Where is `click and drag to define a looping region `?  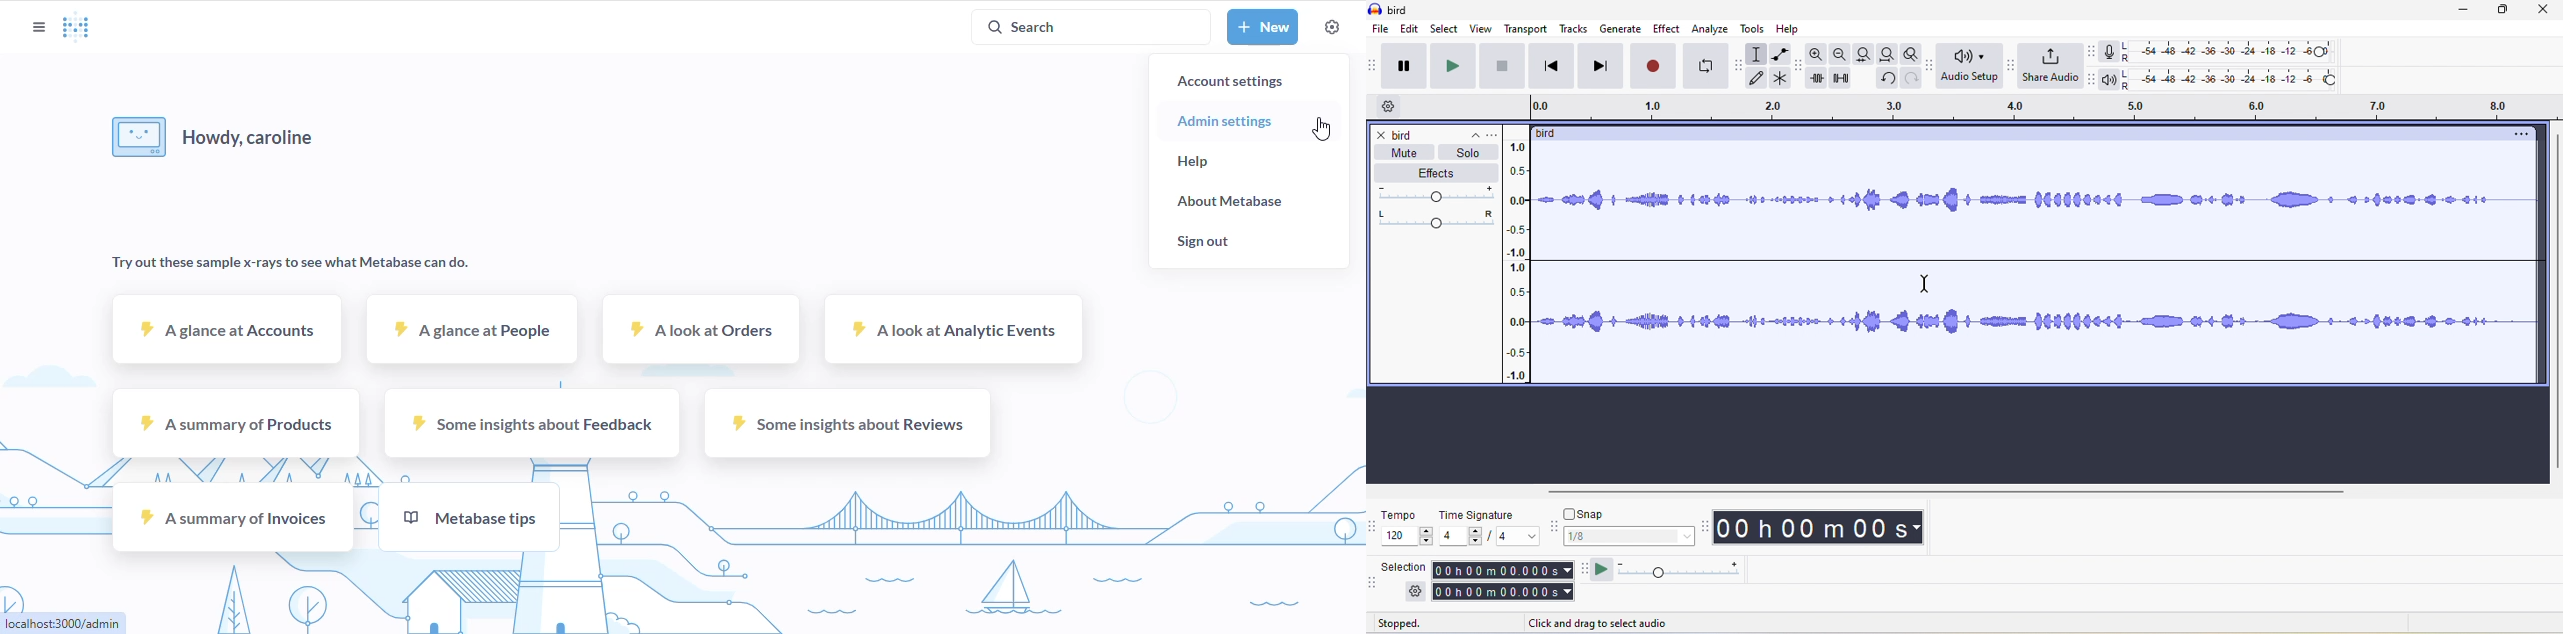 click and drag to define a looping region  is located at coordinates (2036, 108).